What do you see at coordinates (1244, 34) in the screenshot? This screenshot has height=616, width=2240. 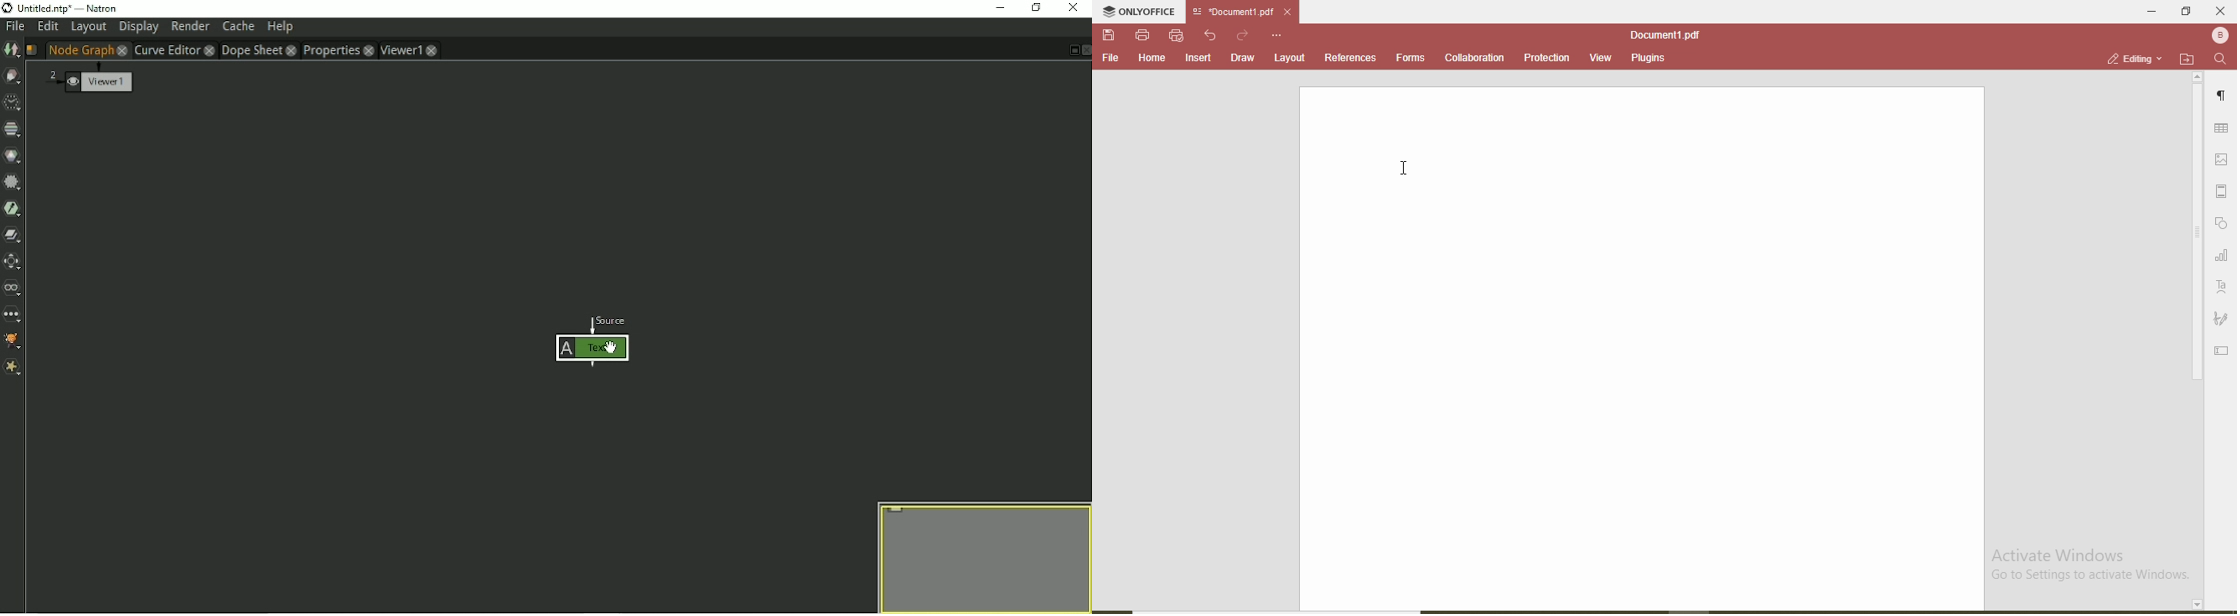 I see `redo` at bounding box center [1244, 34].